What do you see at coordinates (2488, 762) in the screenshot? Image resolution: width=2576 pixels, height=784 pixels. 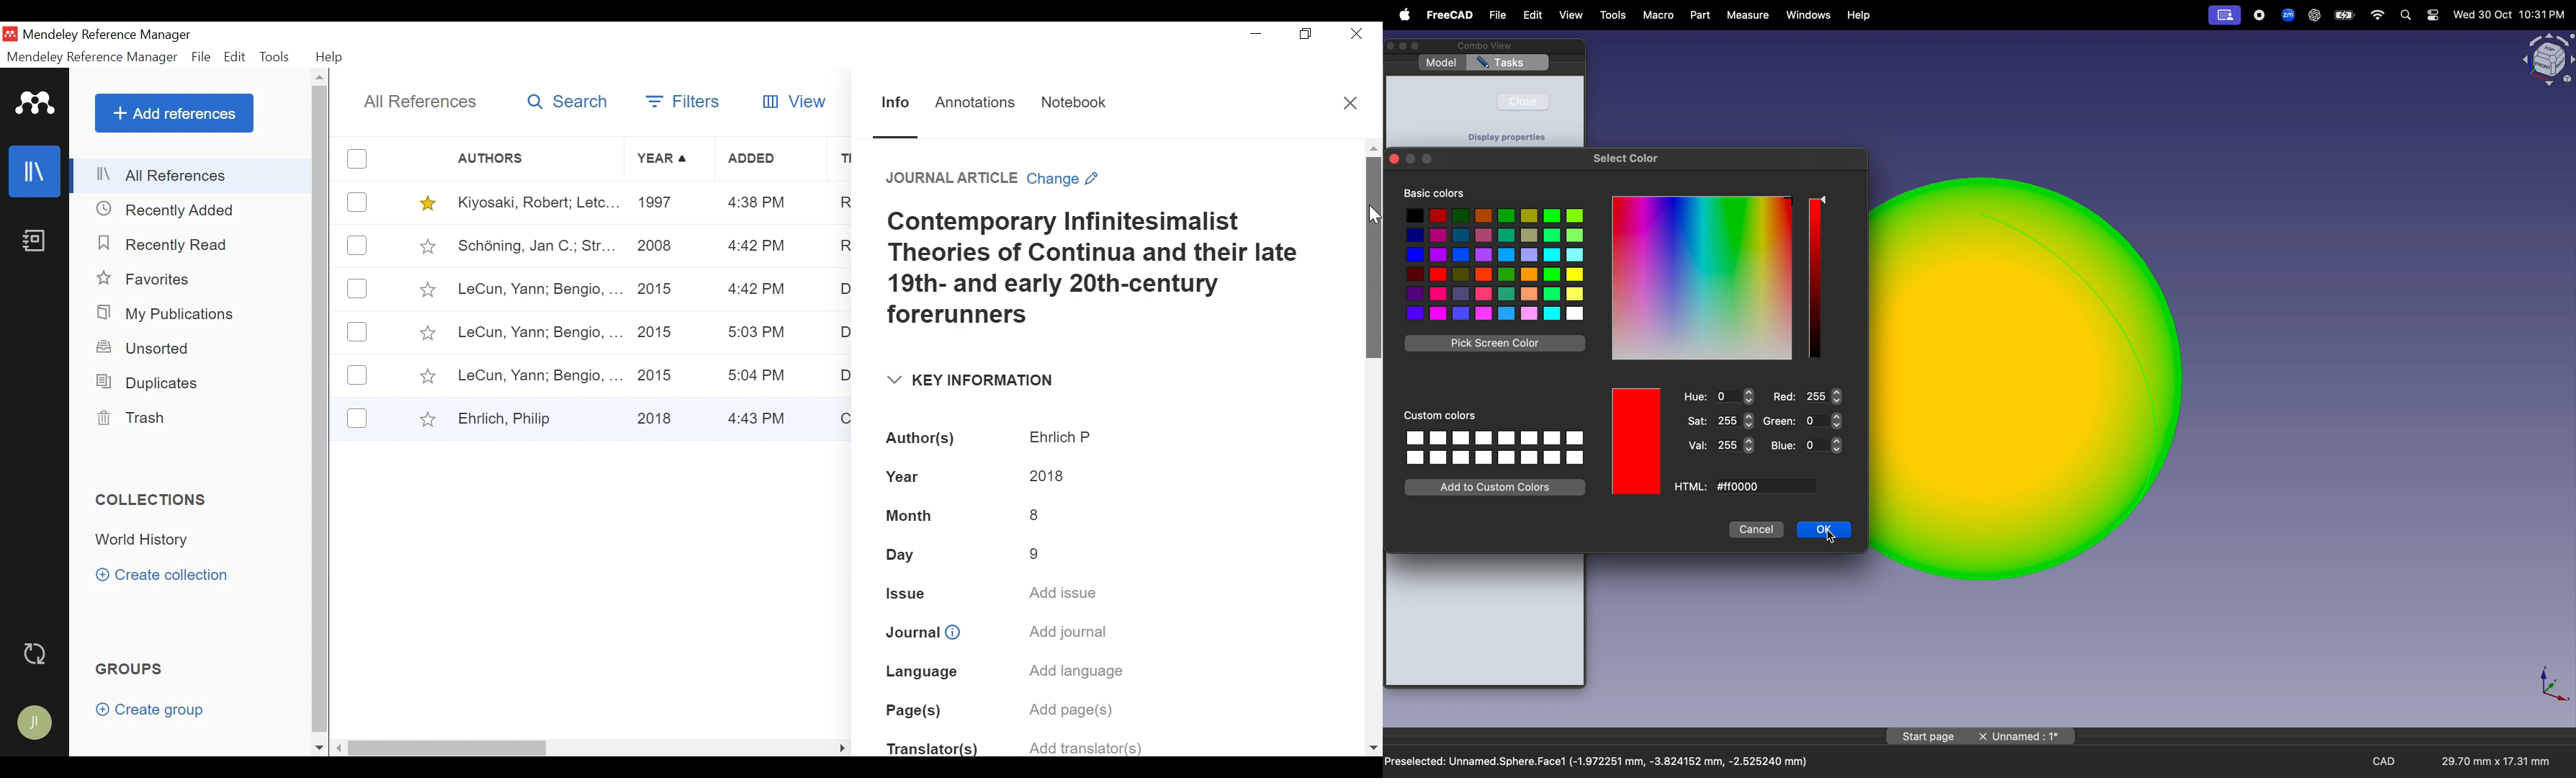 I see `29.70 mm x 17.31 mm` at bounding box center [2488, 762].